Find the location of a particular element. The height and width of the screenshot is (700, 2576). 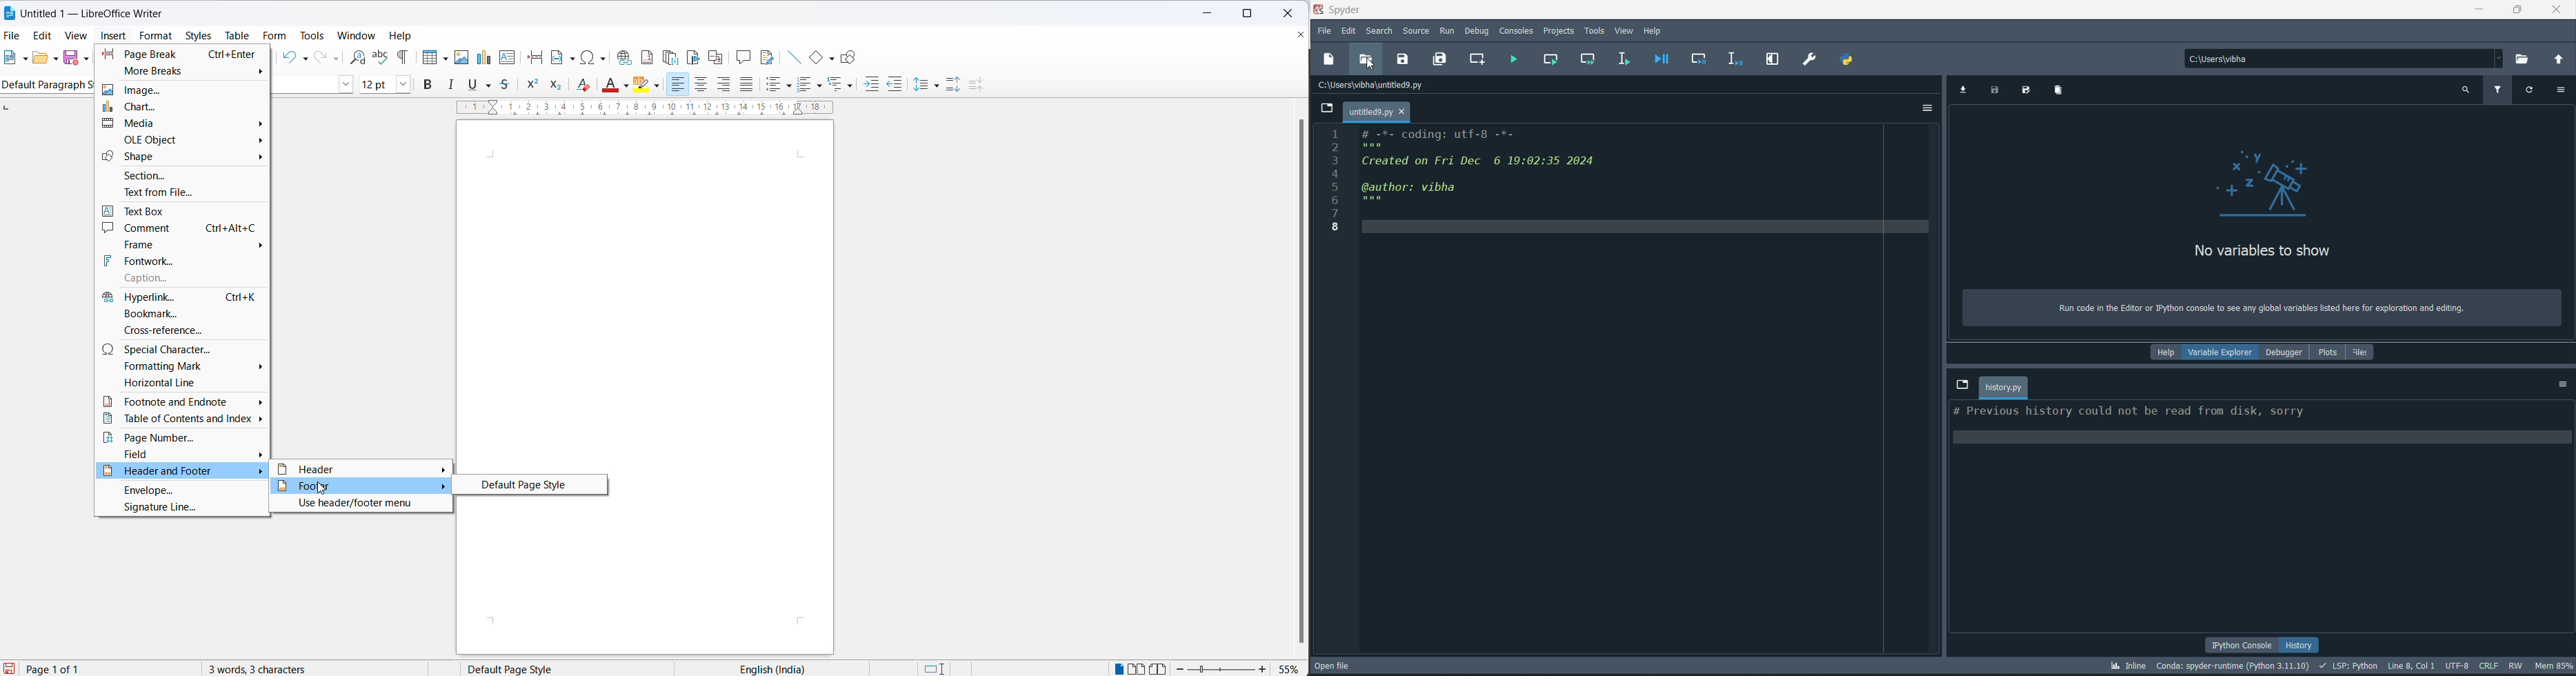

zoom percentage is located at coordinates (1291, 668).